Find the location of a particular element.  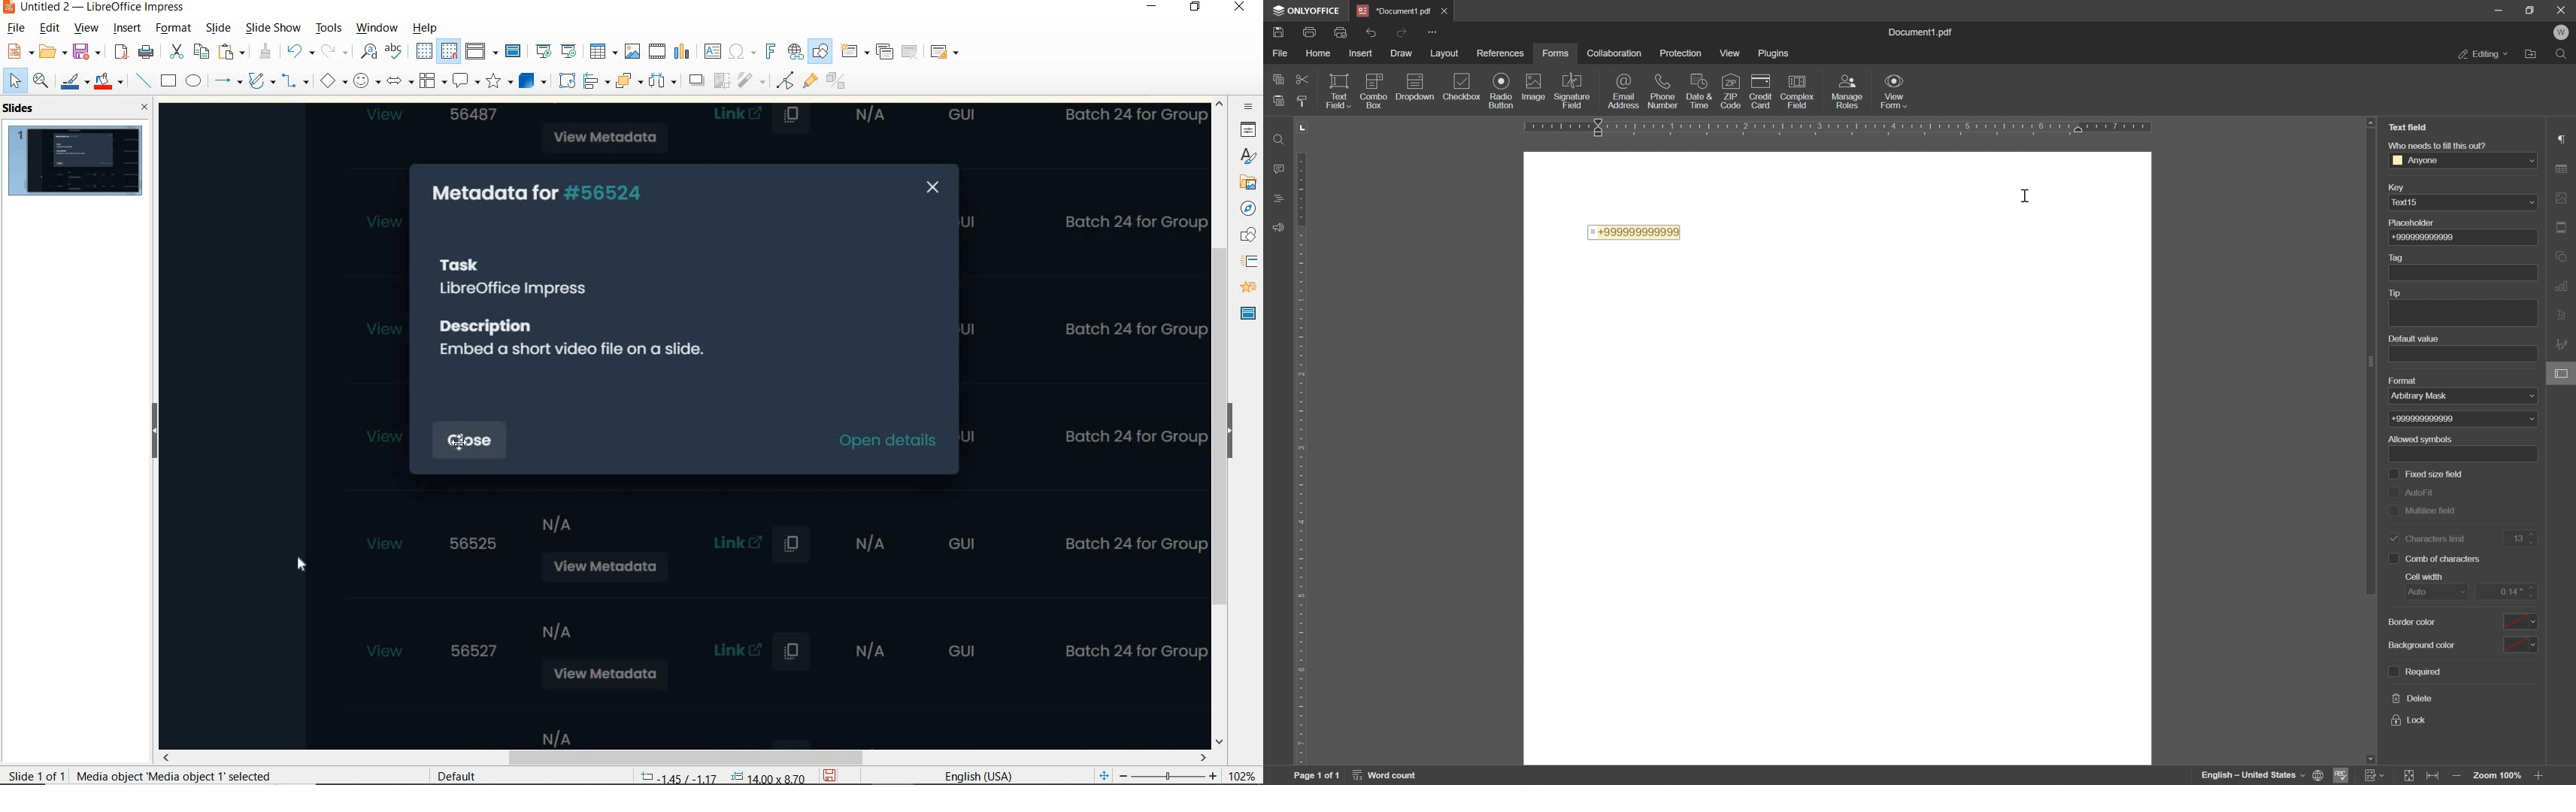

home is located at coordinates (1317, 55).